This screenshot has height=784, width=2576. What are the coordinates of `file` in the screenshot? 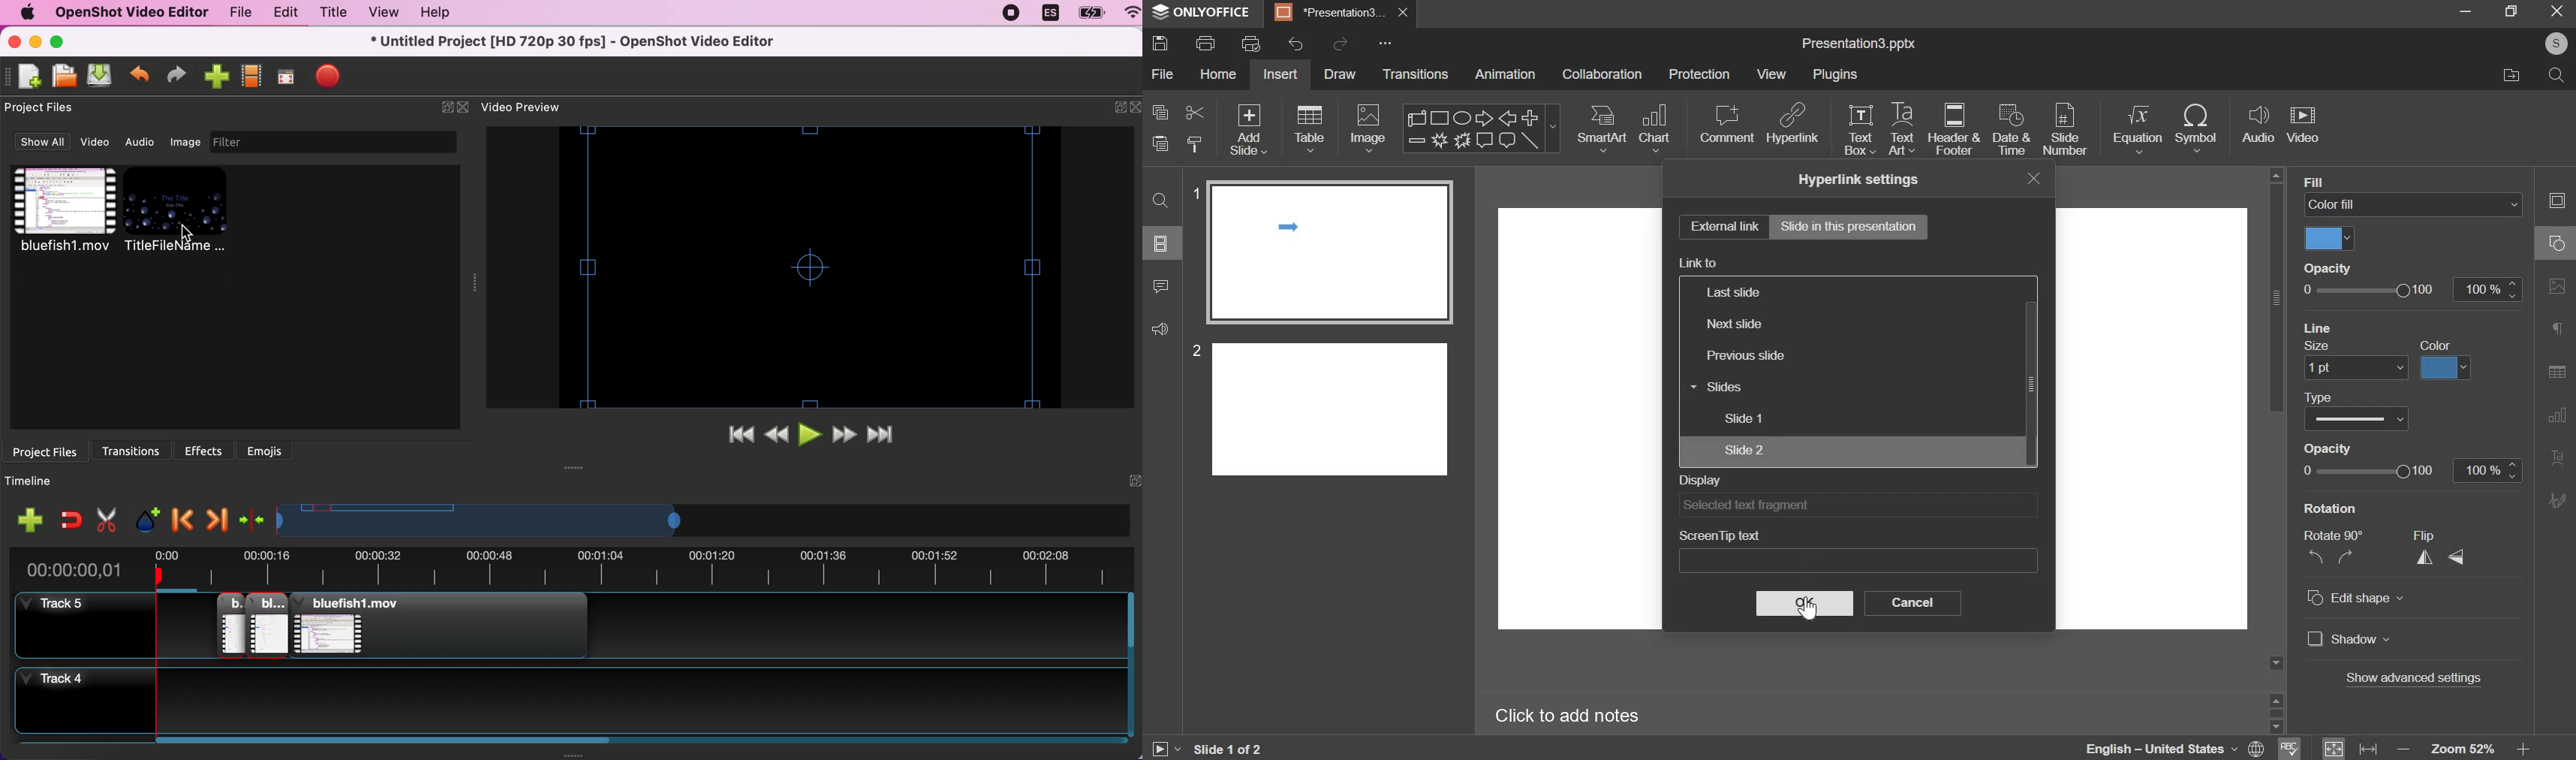 It's located at (1164, 74).